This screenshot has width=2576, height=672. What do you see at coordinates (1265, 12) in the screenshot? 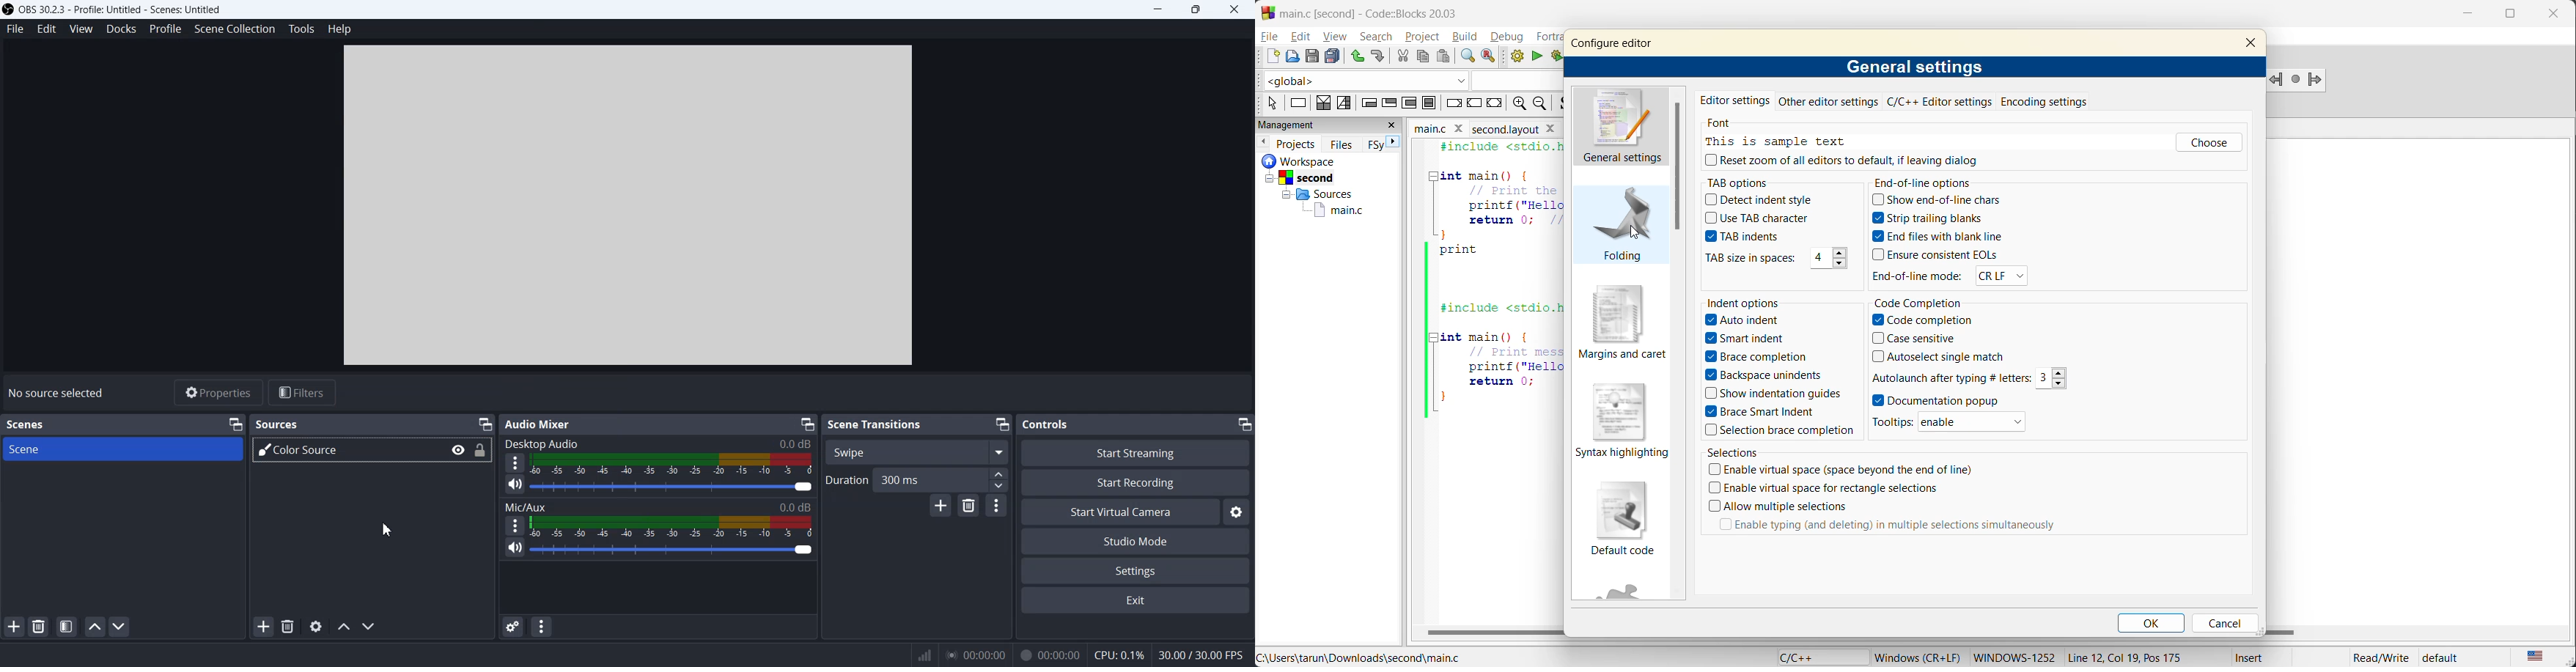
I see `Codeblock logo` at bounding box center [1265, 12].